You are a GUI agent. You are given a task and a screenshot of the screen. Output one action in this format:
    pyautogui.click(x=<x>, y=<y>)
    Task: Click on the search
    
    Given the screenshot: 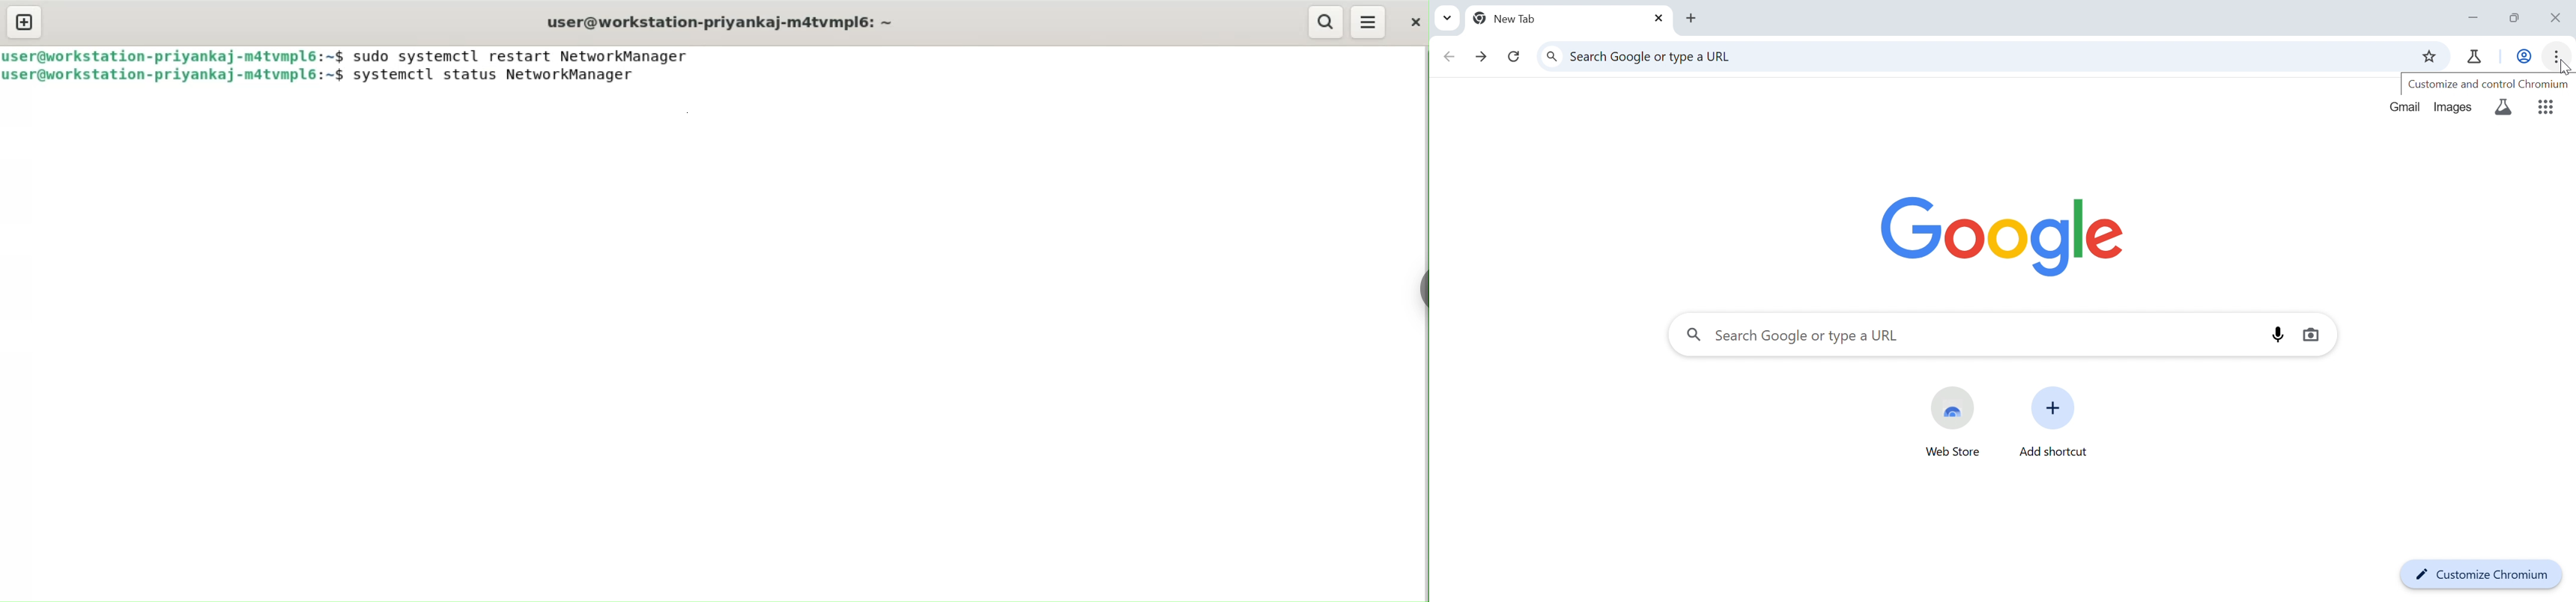 What is the action you would take?
    pyautogui.click(x=1324, y=22)
    